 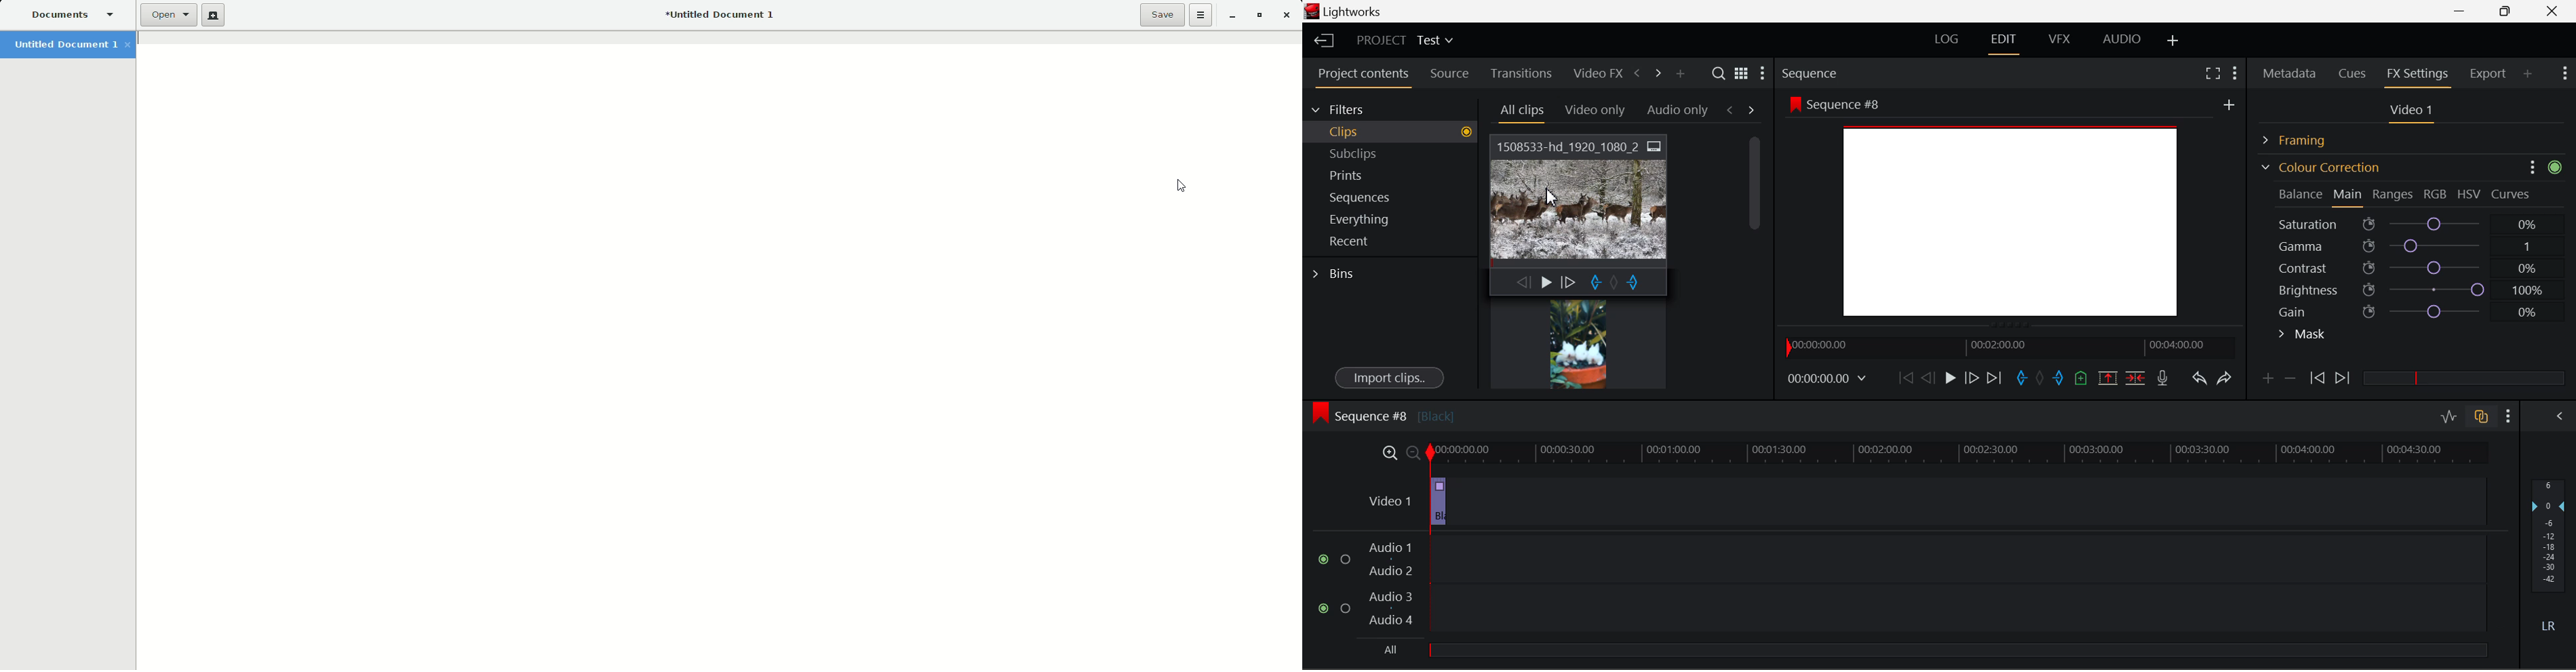 I want to click on Remove All Marks, so click(x=2041, y=379).